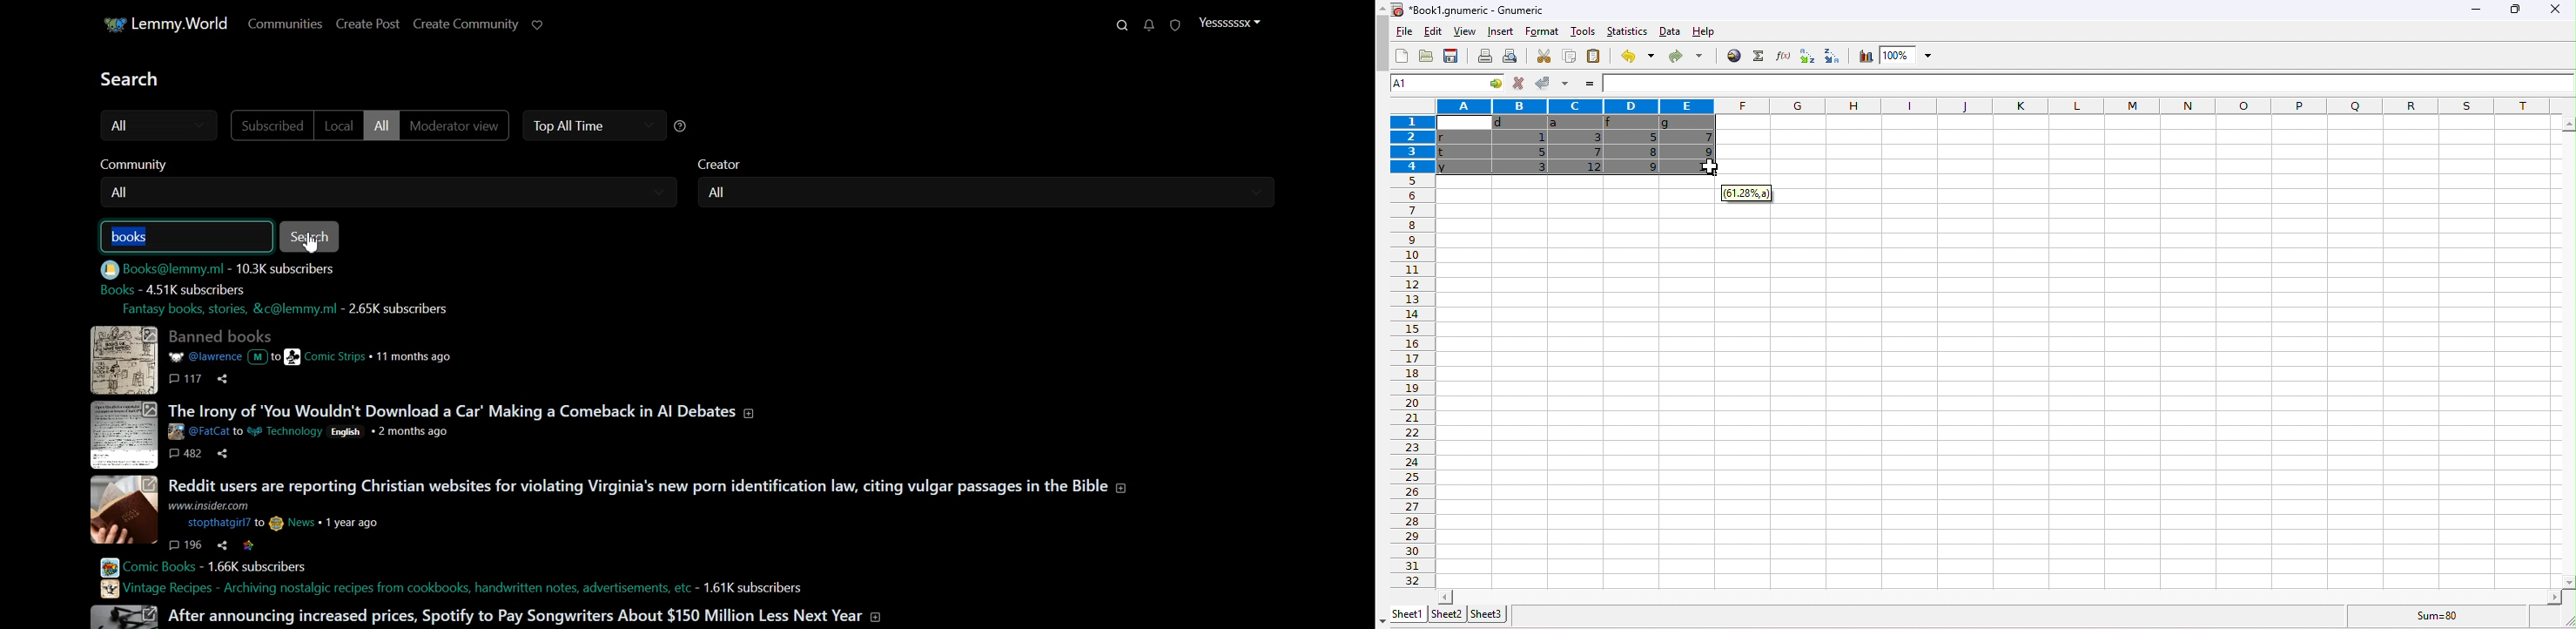 The height and width of the screenshot is (644, 2576). What do you see at coordinates (1591, 84) in the screenshot?
I see `=` at bounding box center [1591, 84].